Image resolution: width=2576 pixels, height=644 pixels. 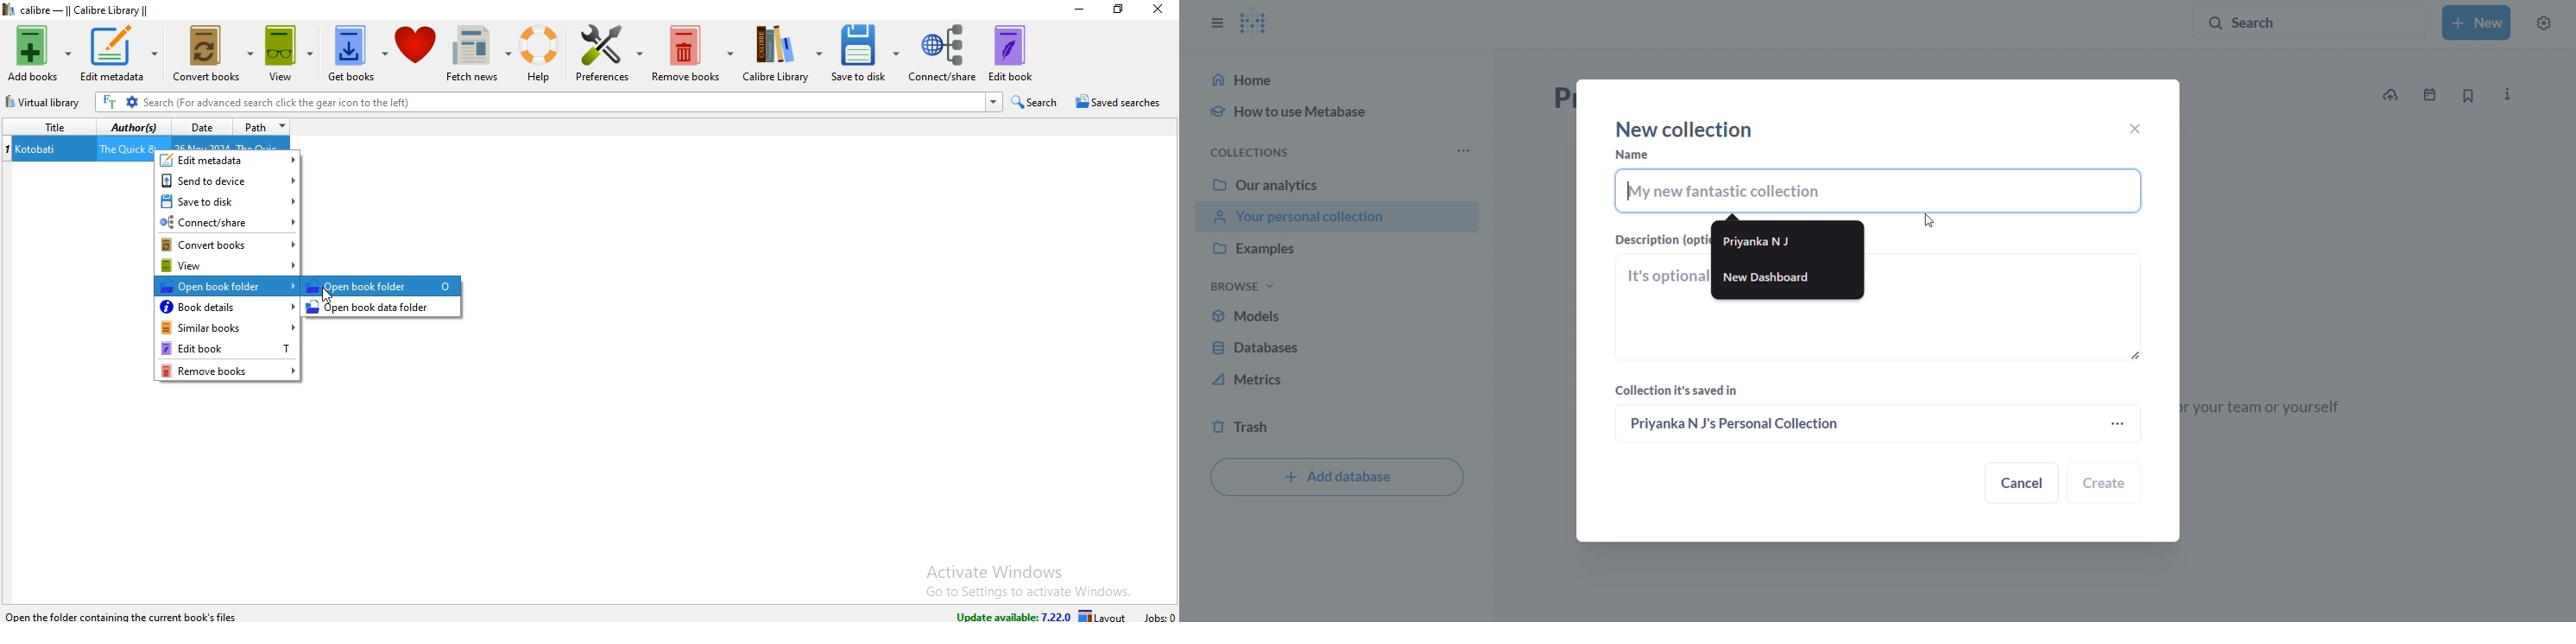 I want to click on open book data folder, so click(x=382, y=307).